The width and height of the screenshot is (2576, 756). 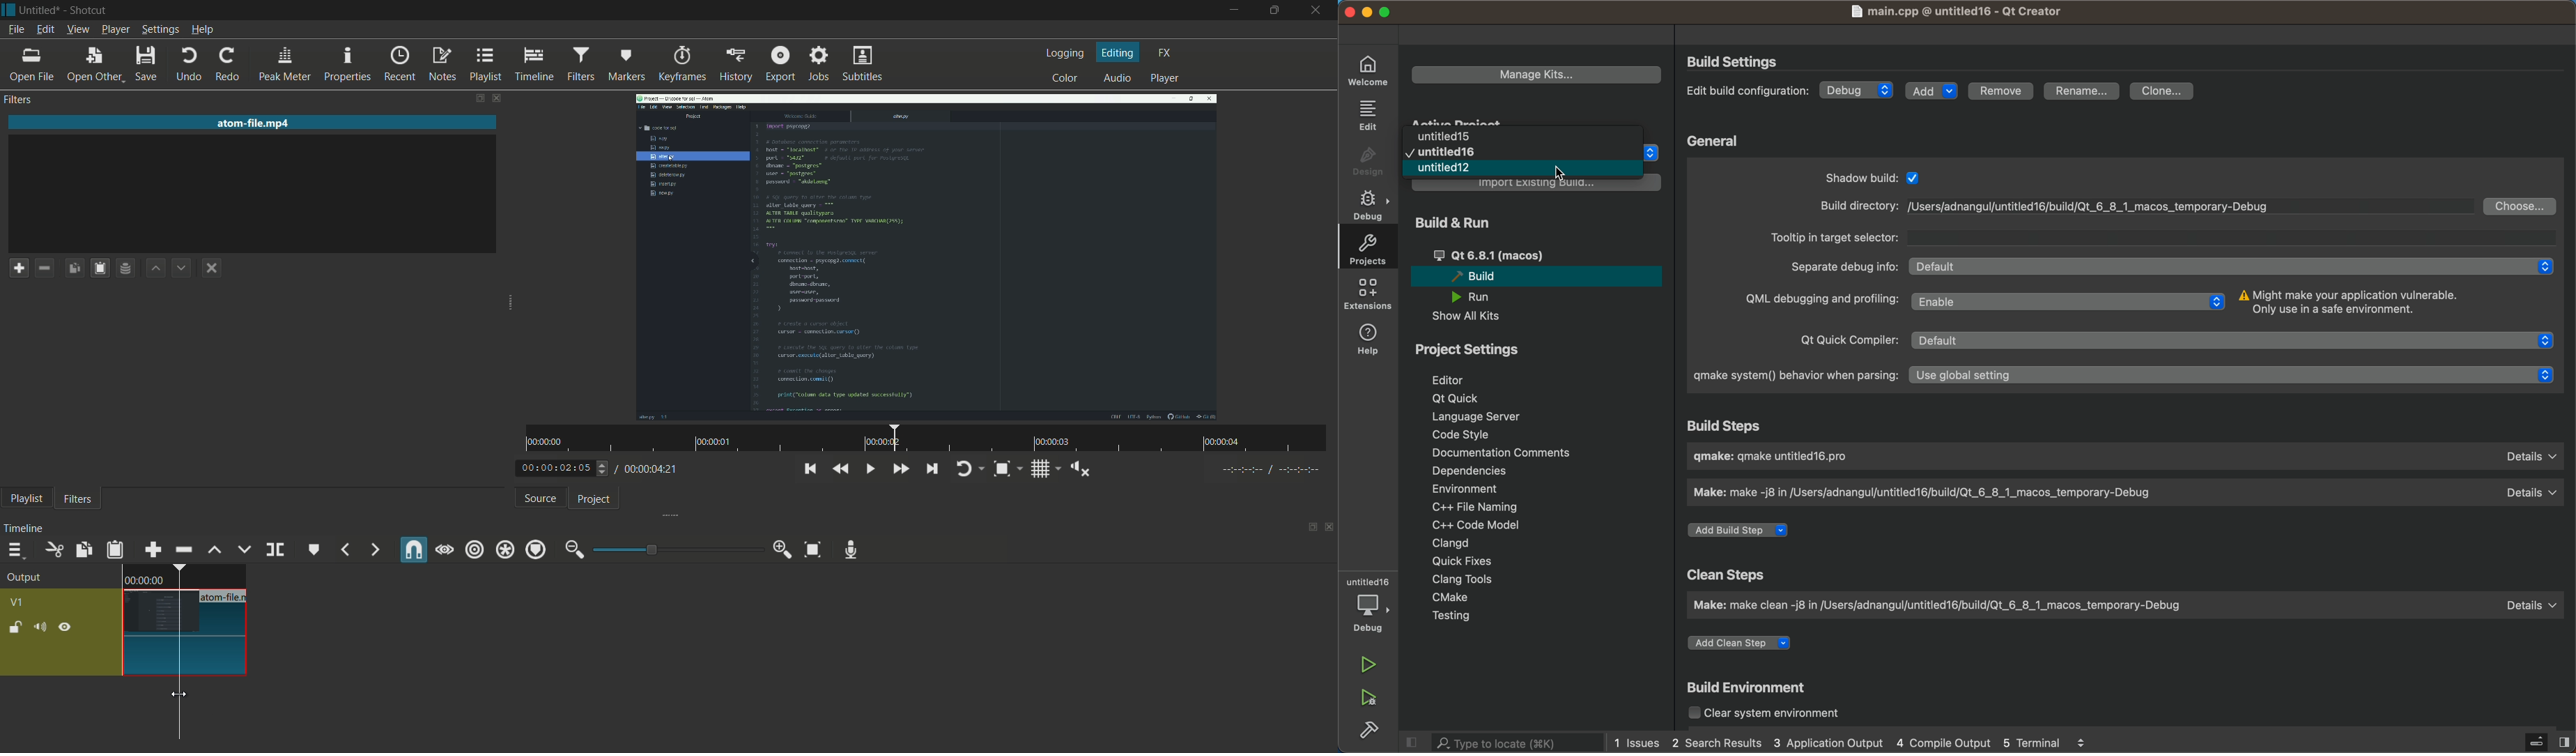 I want to click on quickly play forward, so click(x=900, y=469).